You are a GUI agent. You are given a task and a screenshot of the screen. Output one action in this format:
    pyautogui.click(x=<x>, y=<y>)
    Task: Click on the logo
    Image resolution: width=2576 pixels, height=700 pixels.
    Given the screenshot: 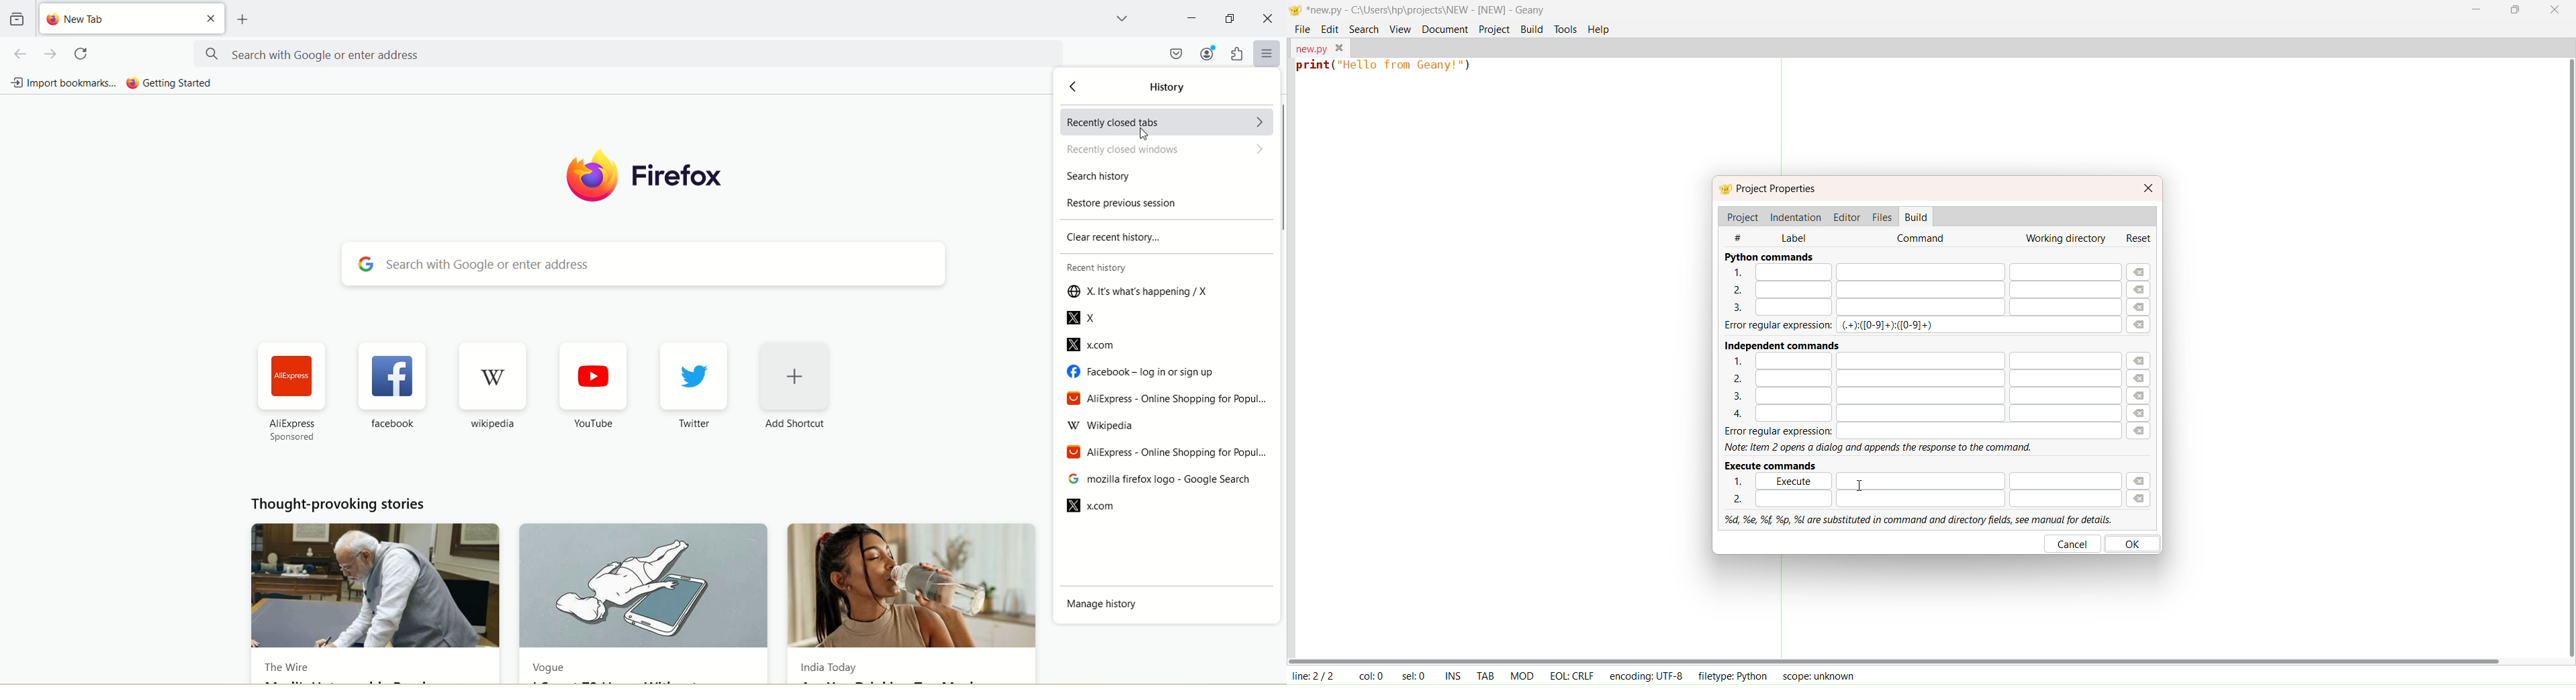 What is the action you would take?
    pyautogui.click(x=584, y=177)
    